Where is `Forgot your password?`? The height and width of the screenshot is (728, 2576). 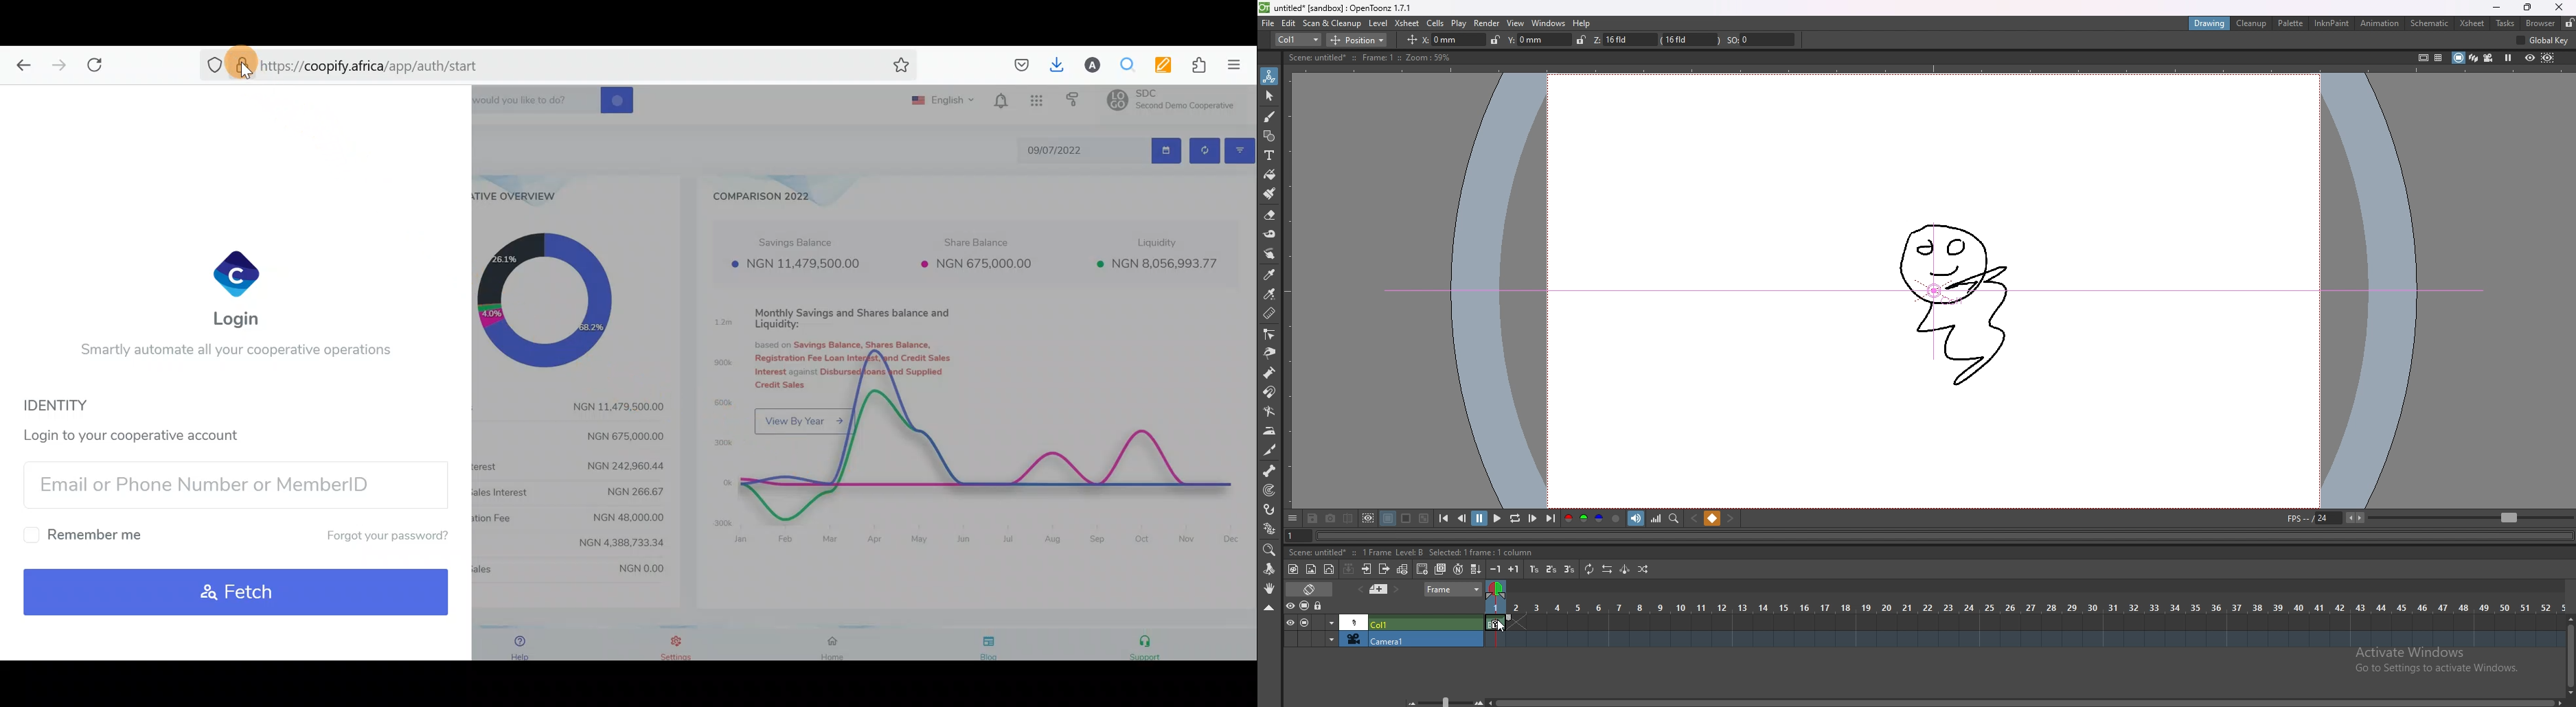
Forgot your password? is located at coordinates (375, 536).